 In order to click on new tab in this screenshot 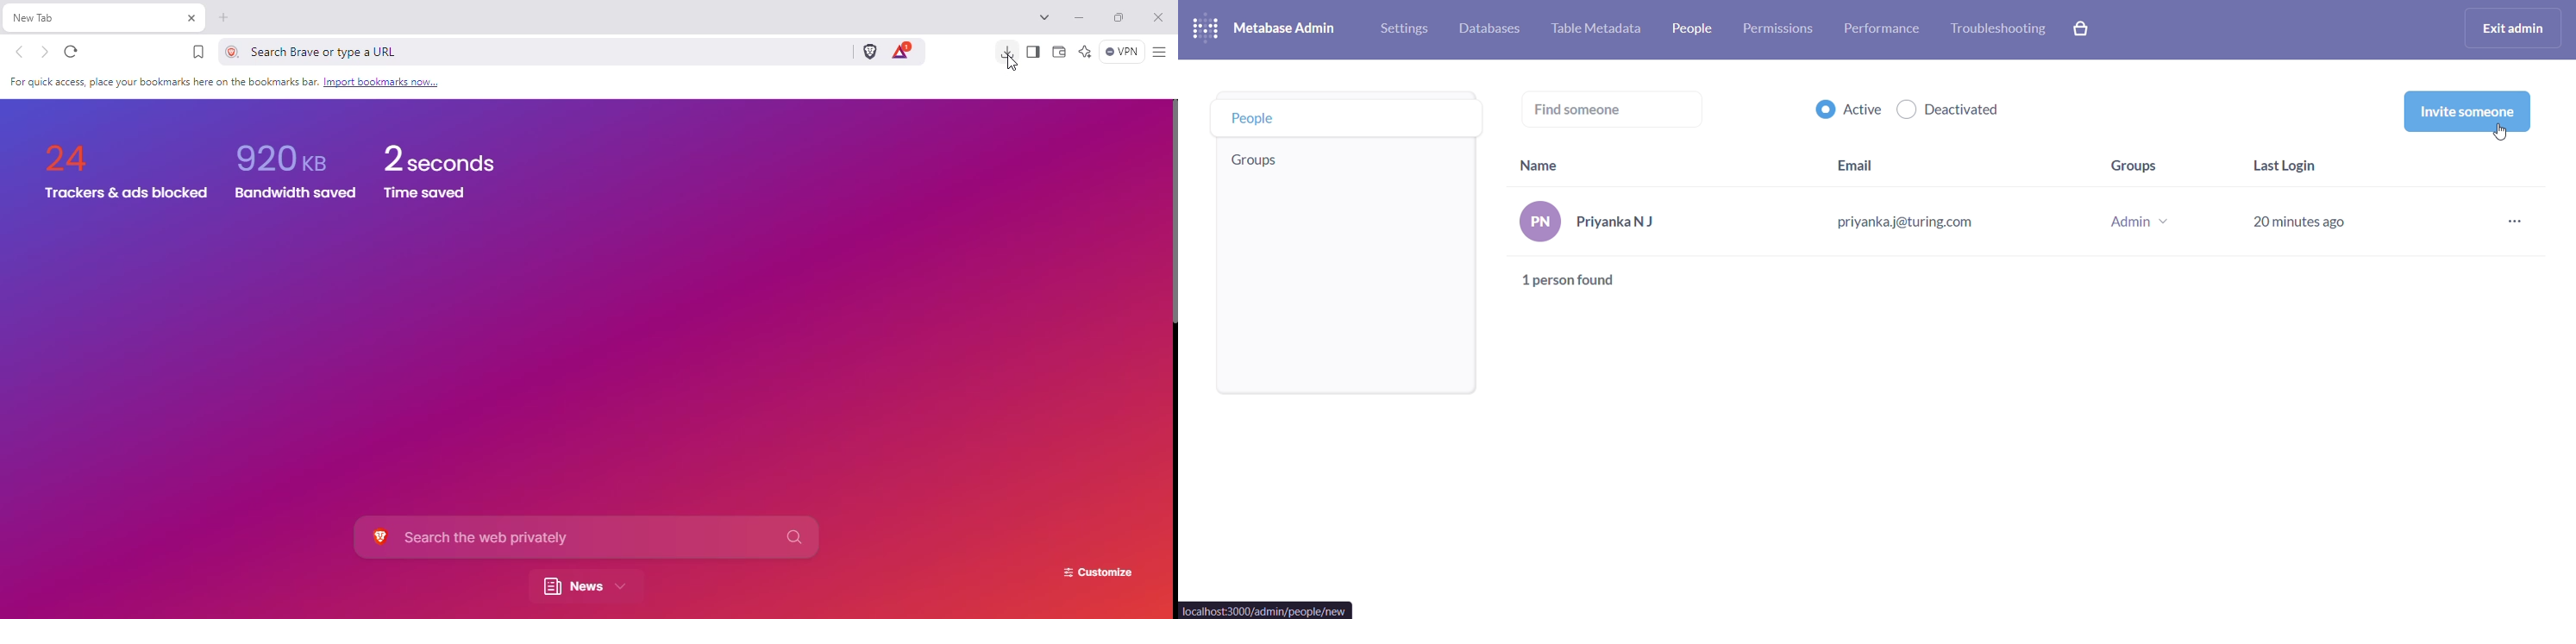, I will do `click(80, 17)`.